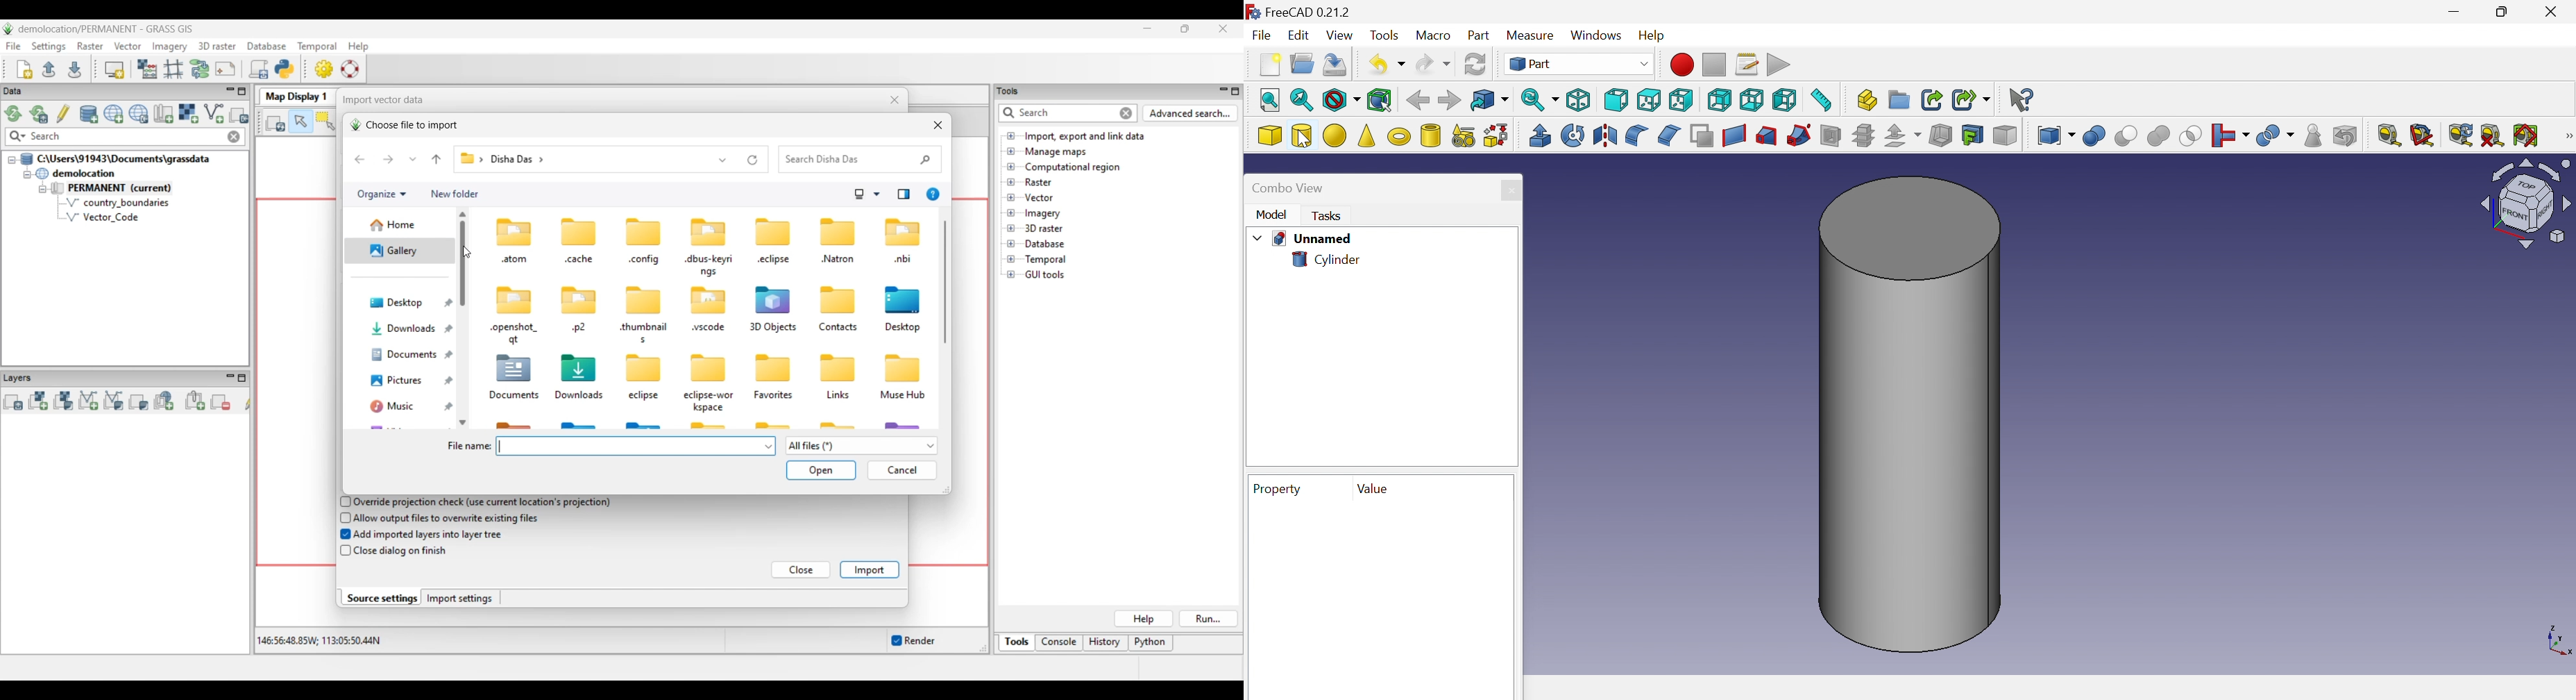 Image resolution: width=2576 pixels, height=700 pixels. I want to click on Section, so click(1798, 135).